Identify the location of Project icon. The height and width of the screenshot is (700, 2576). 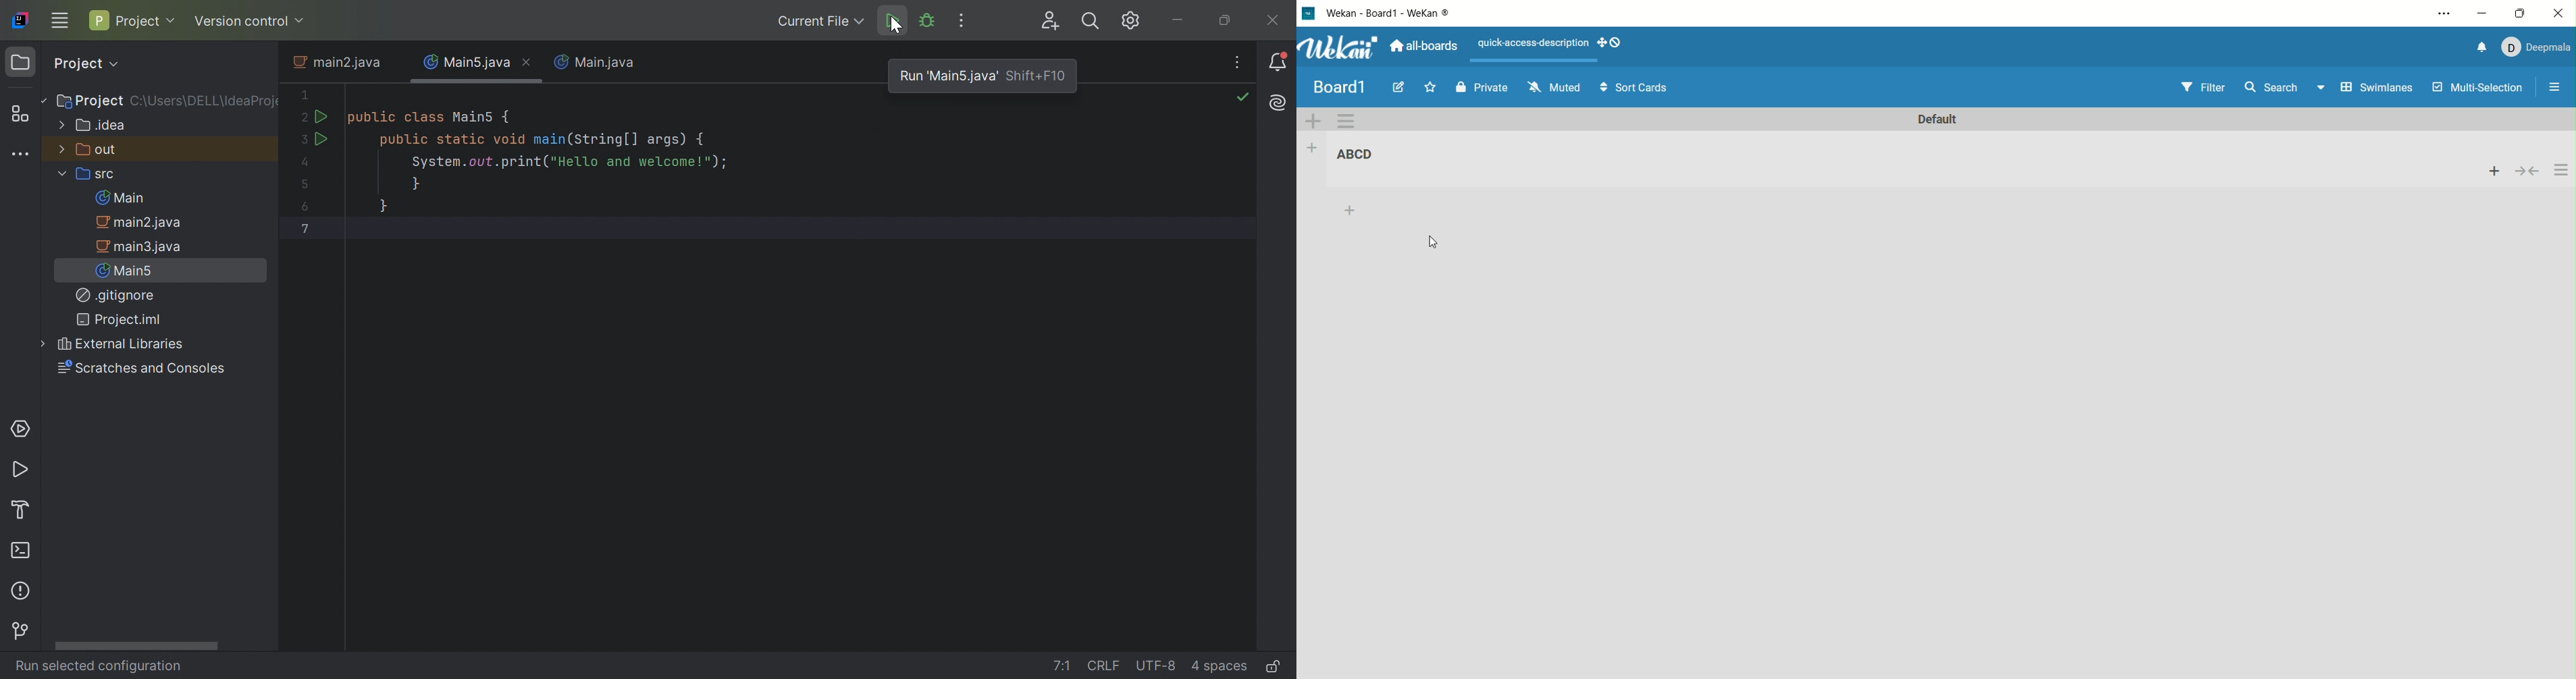
(21, 63).